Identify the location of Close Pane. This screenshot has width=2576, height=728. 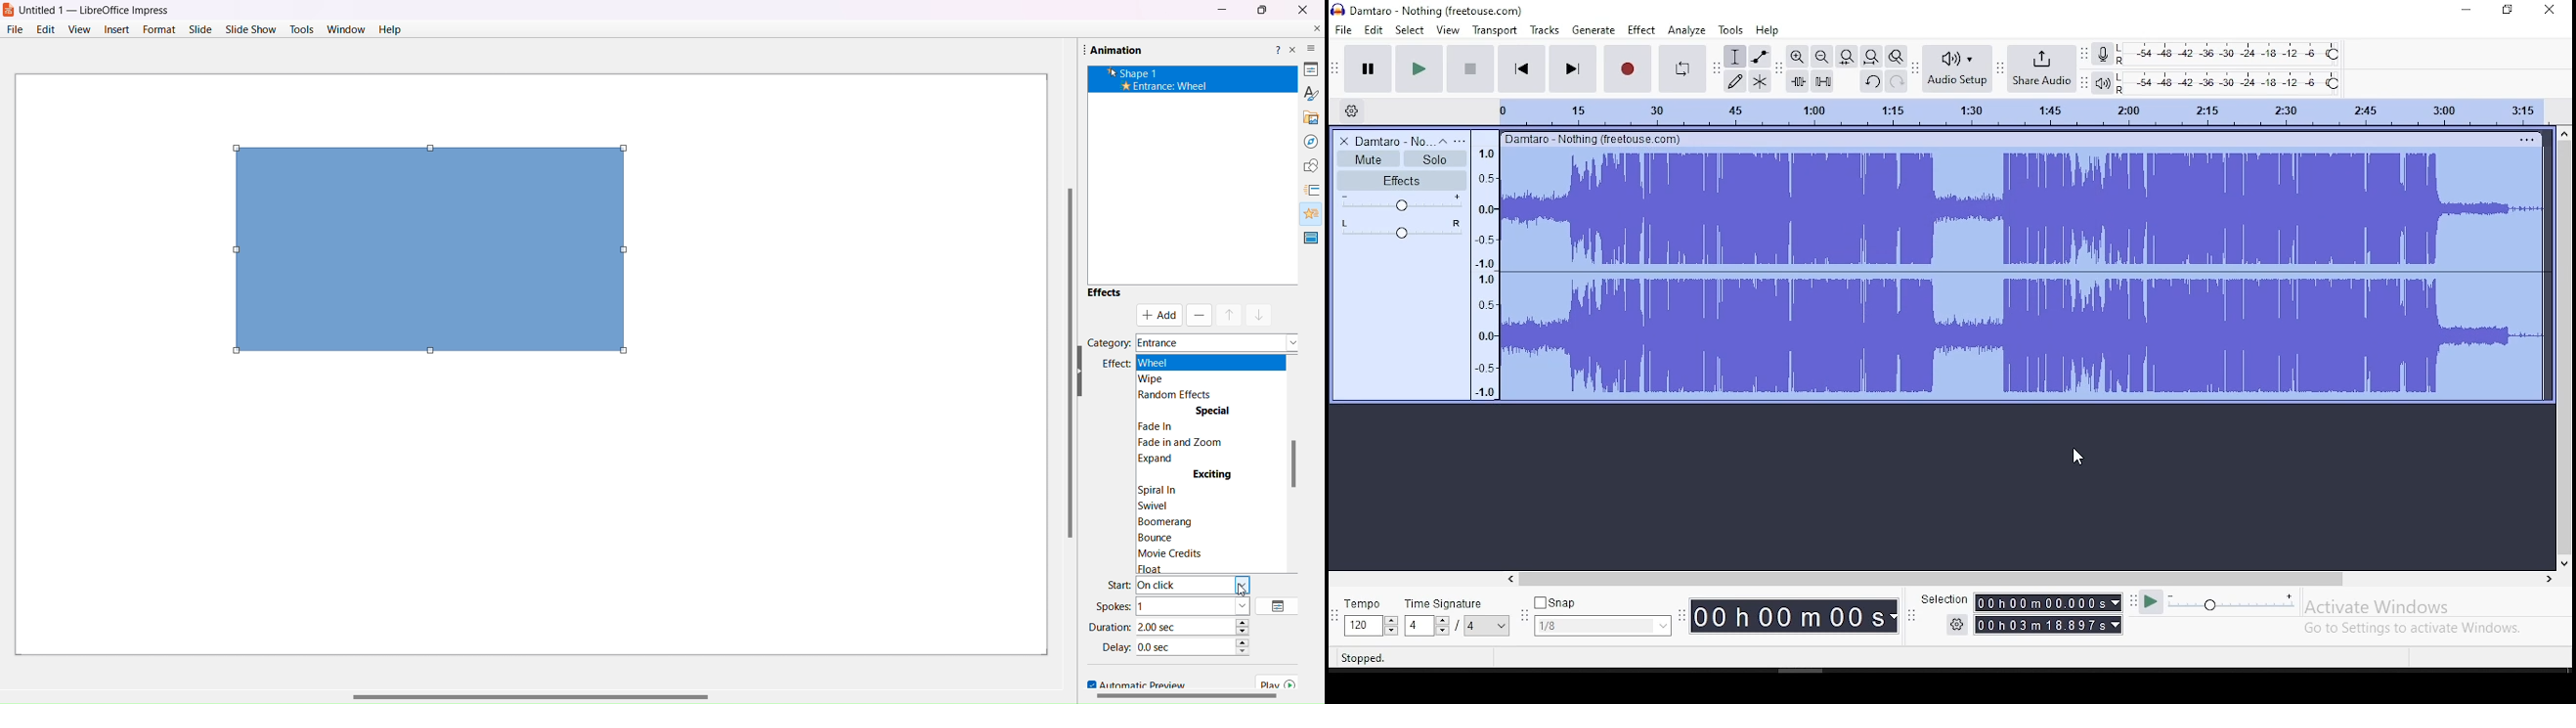
(1293, 50).